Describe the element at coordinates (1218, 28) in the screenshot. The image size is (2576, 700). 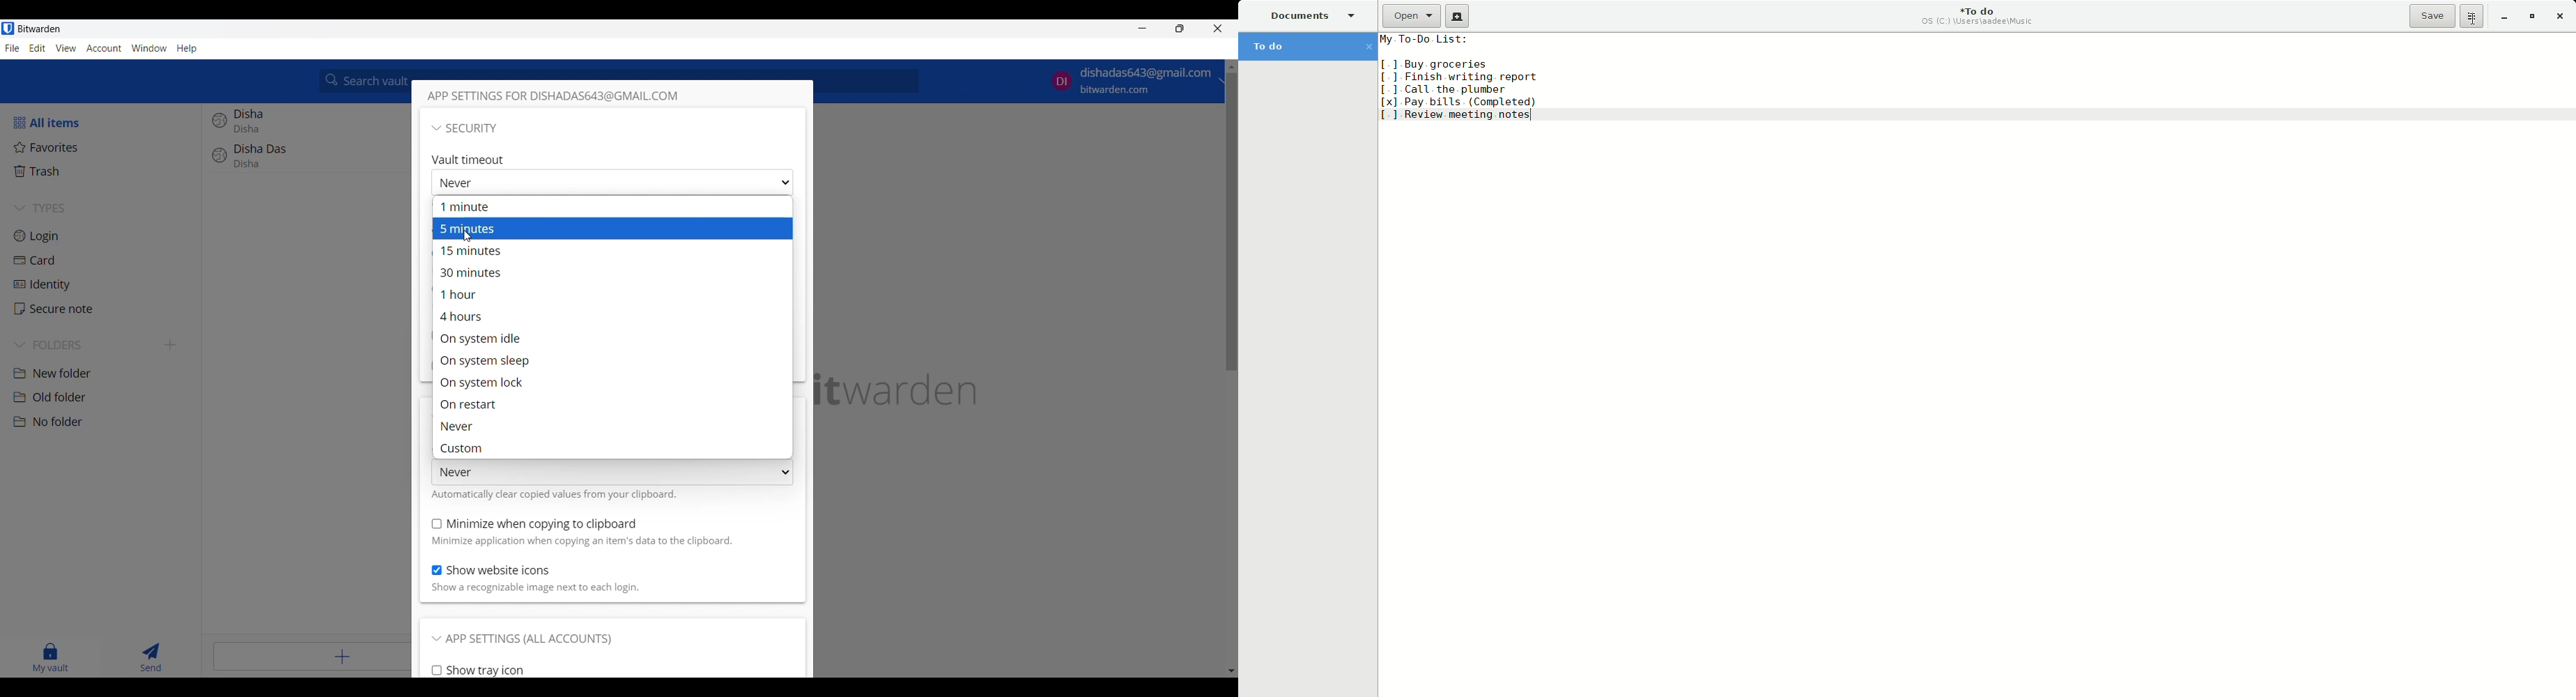
I see `Close interface` at that location.